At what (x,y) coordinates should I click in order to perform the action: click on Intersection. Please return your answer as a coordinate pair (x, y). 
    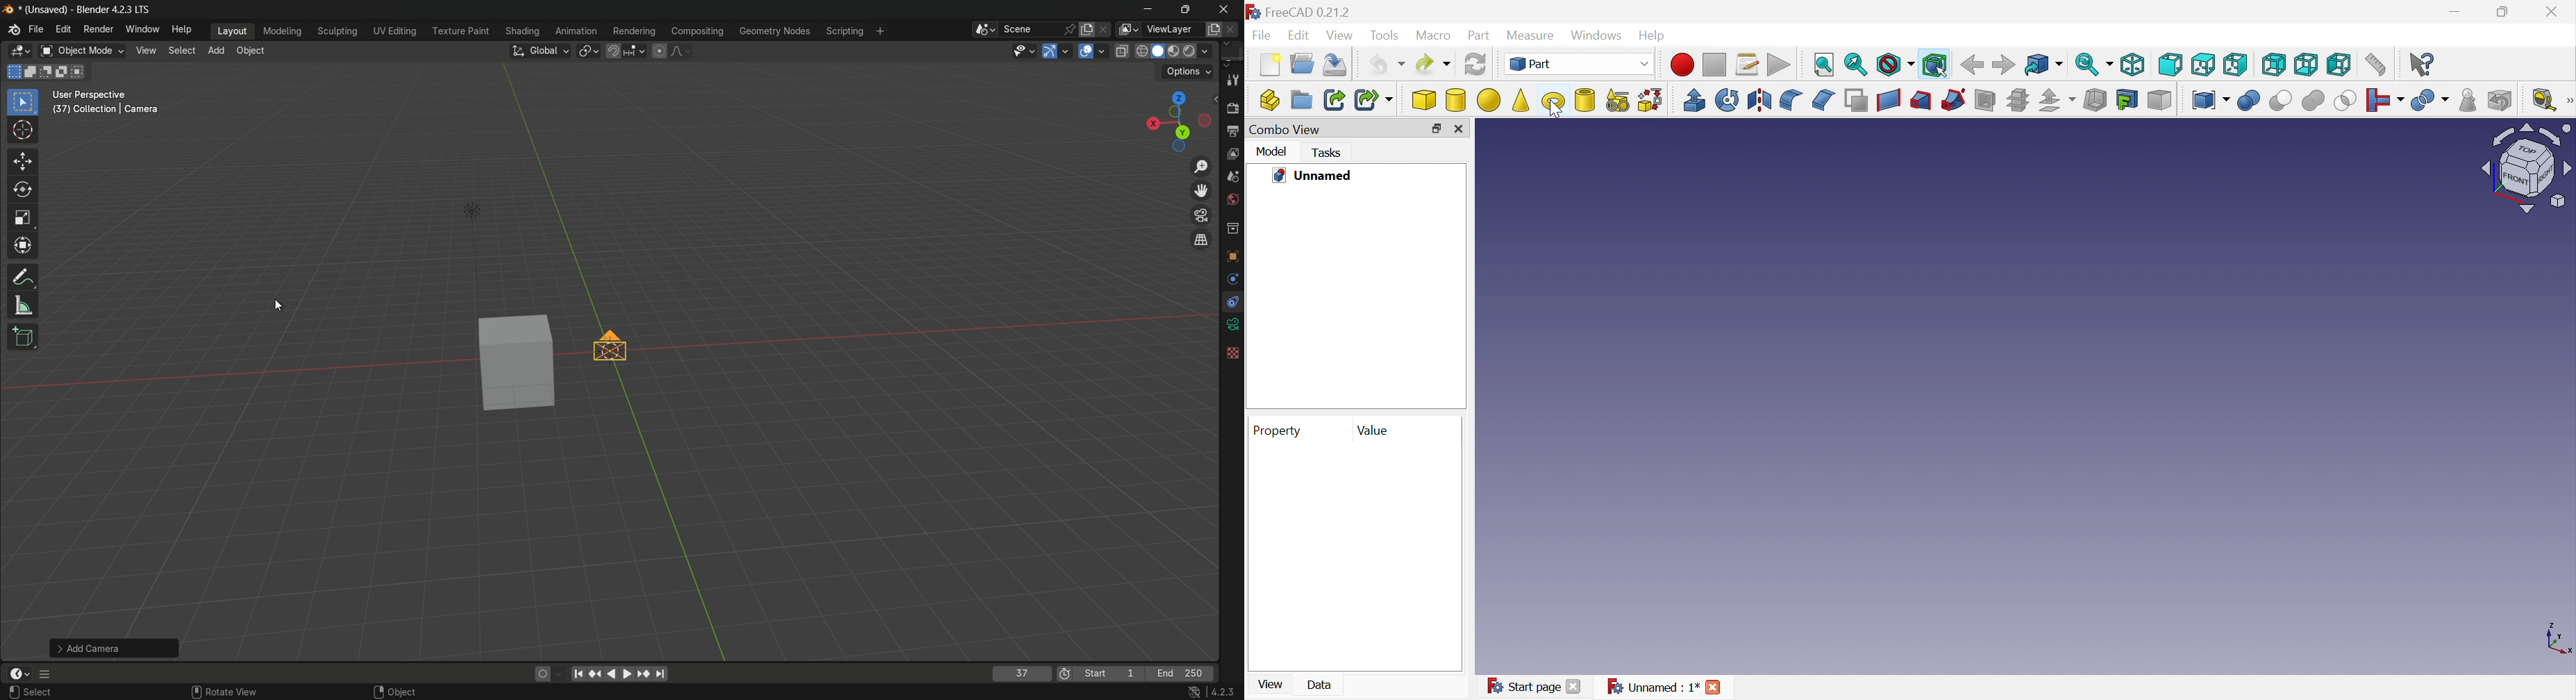
    Looking at the image, I should click on (2345, 101).